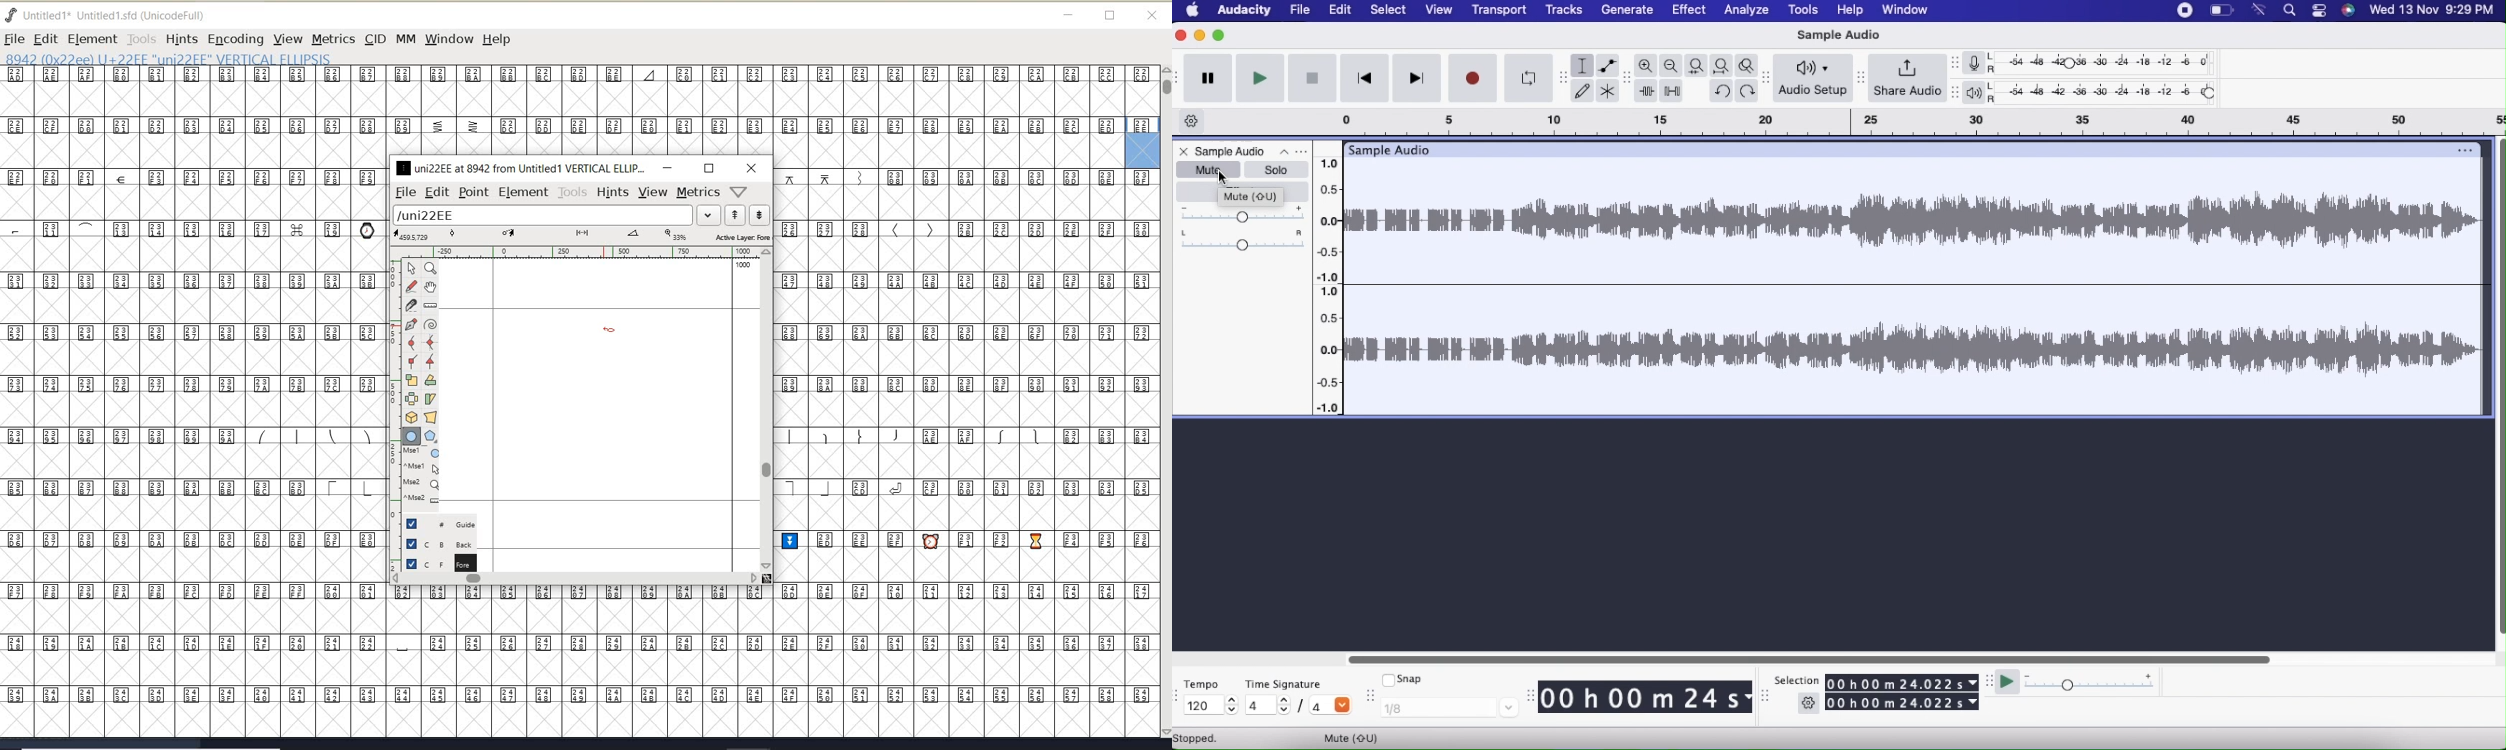  Describe the element at coordinates (1253, 150) in the screenshot. I see `File name` at that location.